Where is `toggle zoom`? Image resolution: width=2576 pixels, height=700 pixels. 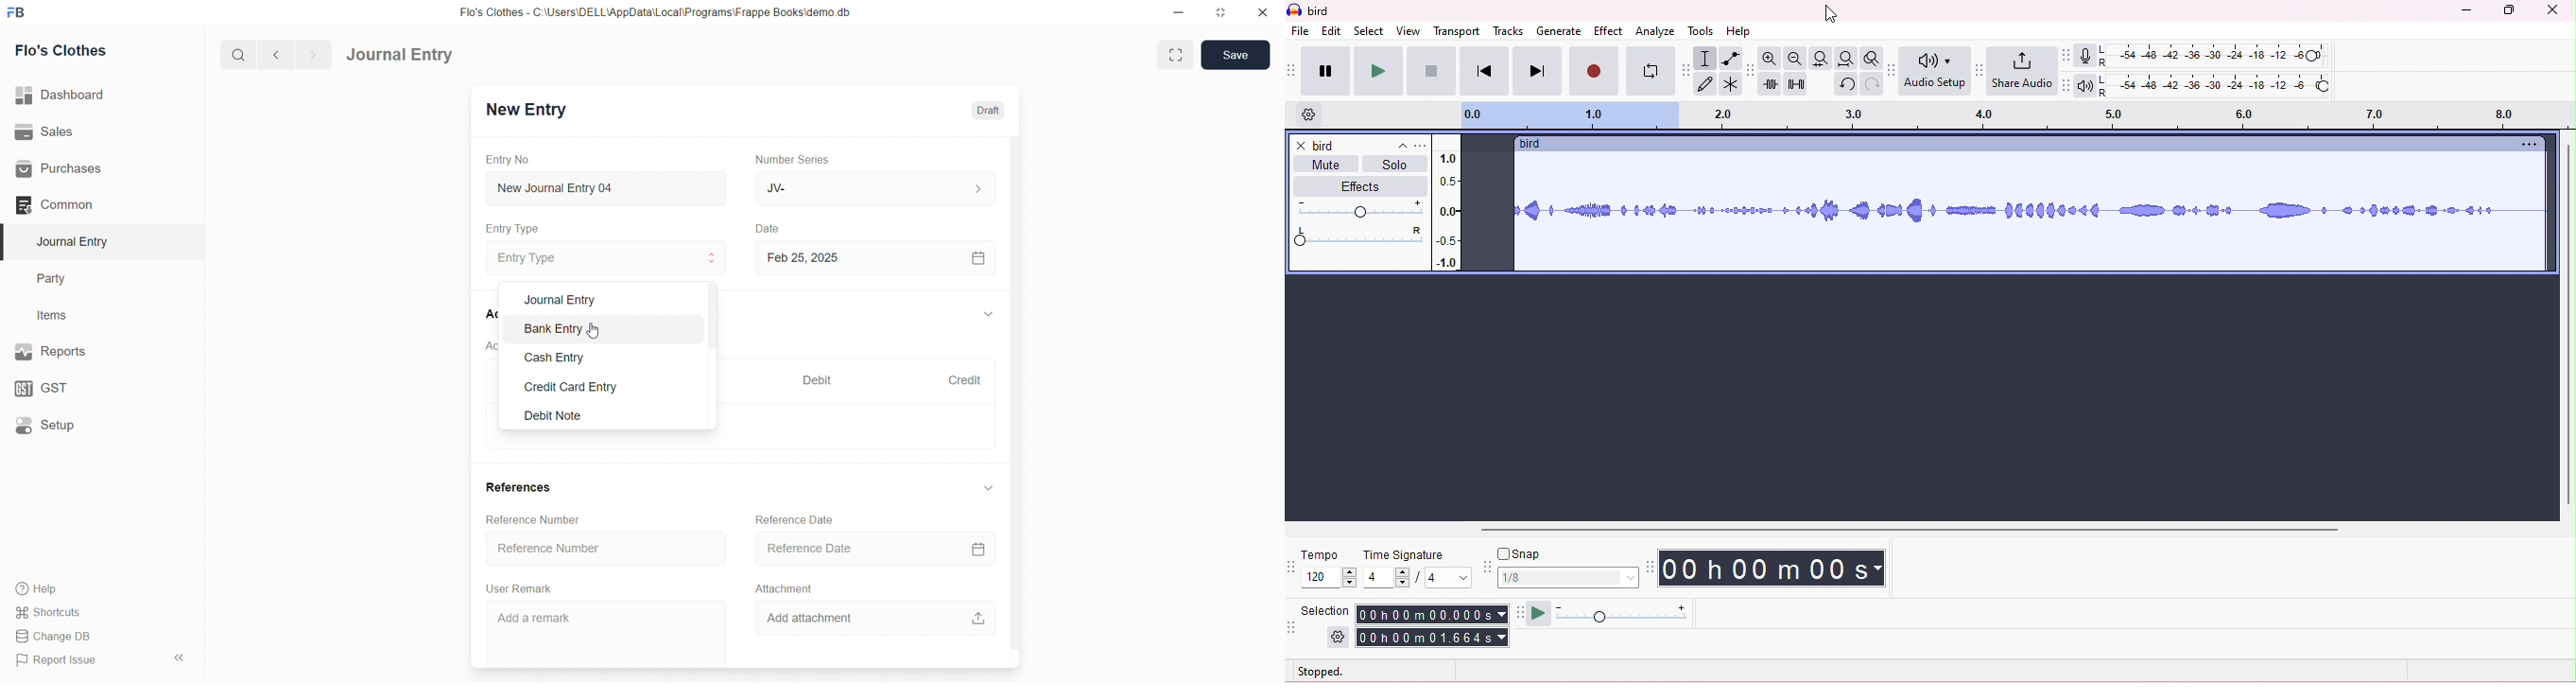
toggle zoom is located at coordinates (1872, 59).